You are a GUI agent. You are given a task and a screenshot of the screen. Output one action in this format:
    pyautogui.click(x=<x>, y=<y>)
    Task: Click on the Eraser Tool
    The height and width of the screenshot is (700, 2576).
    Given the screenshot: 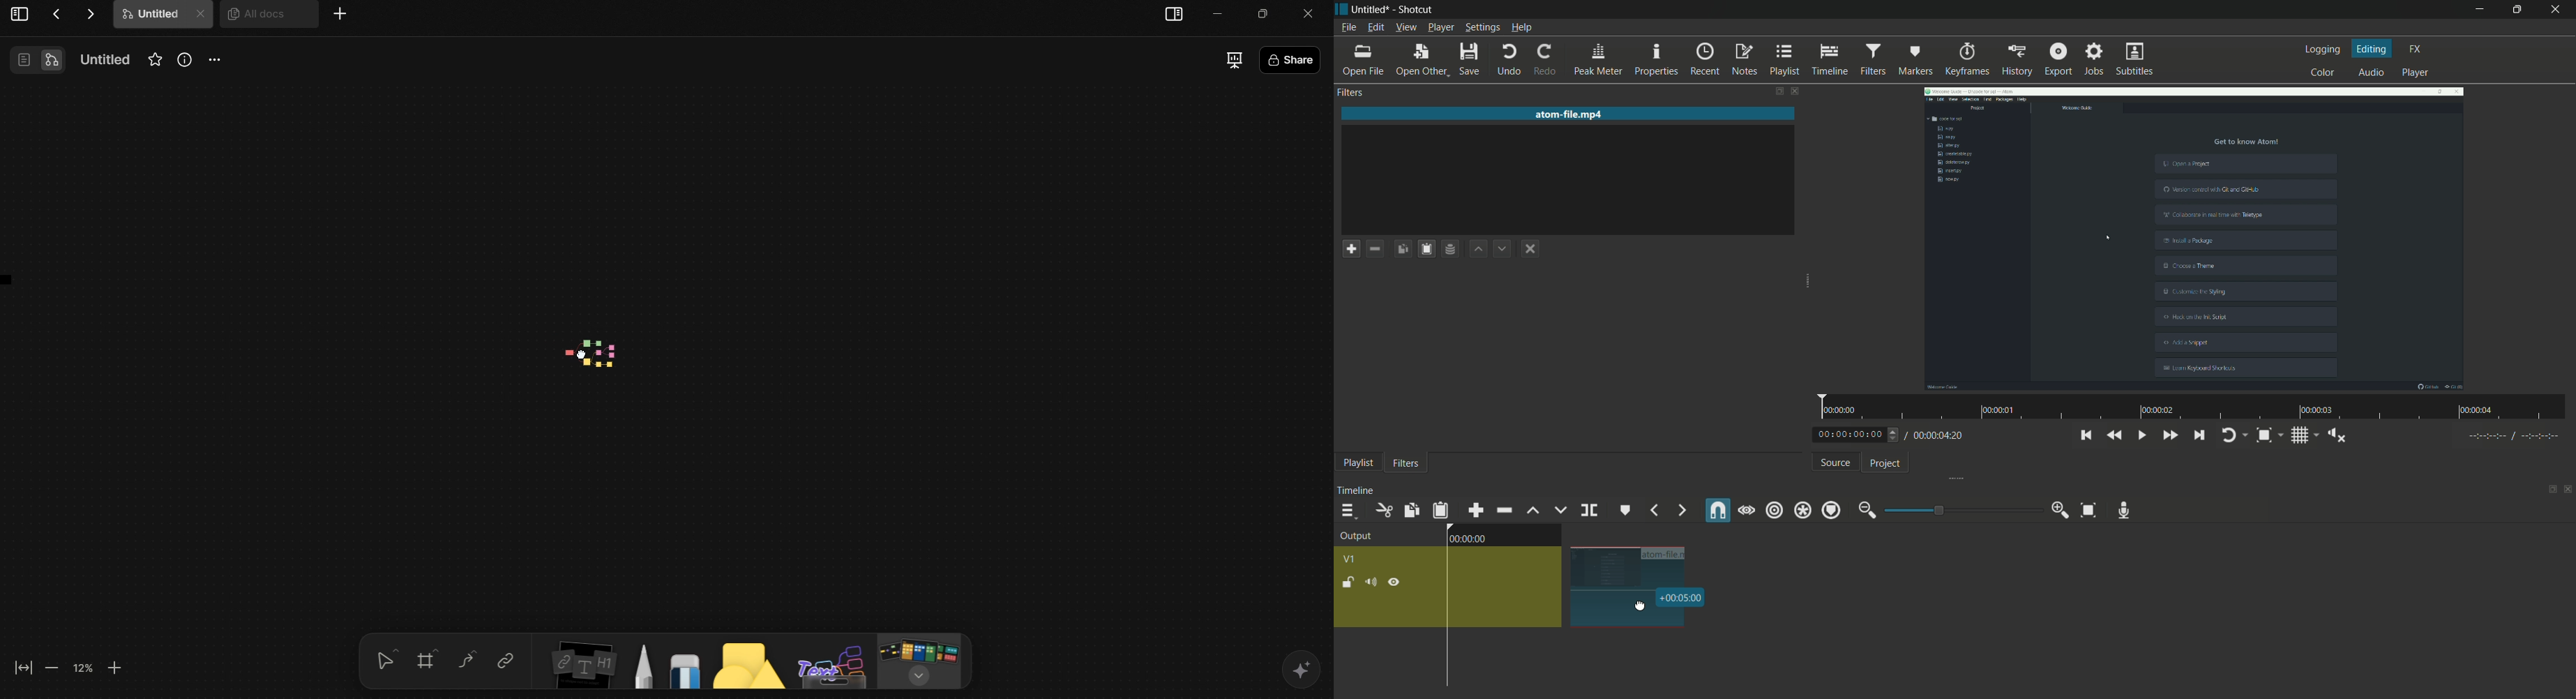 What is the action you would take?
    pyautogui.click(x=684, y=666)
    